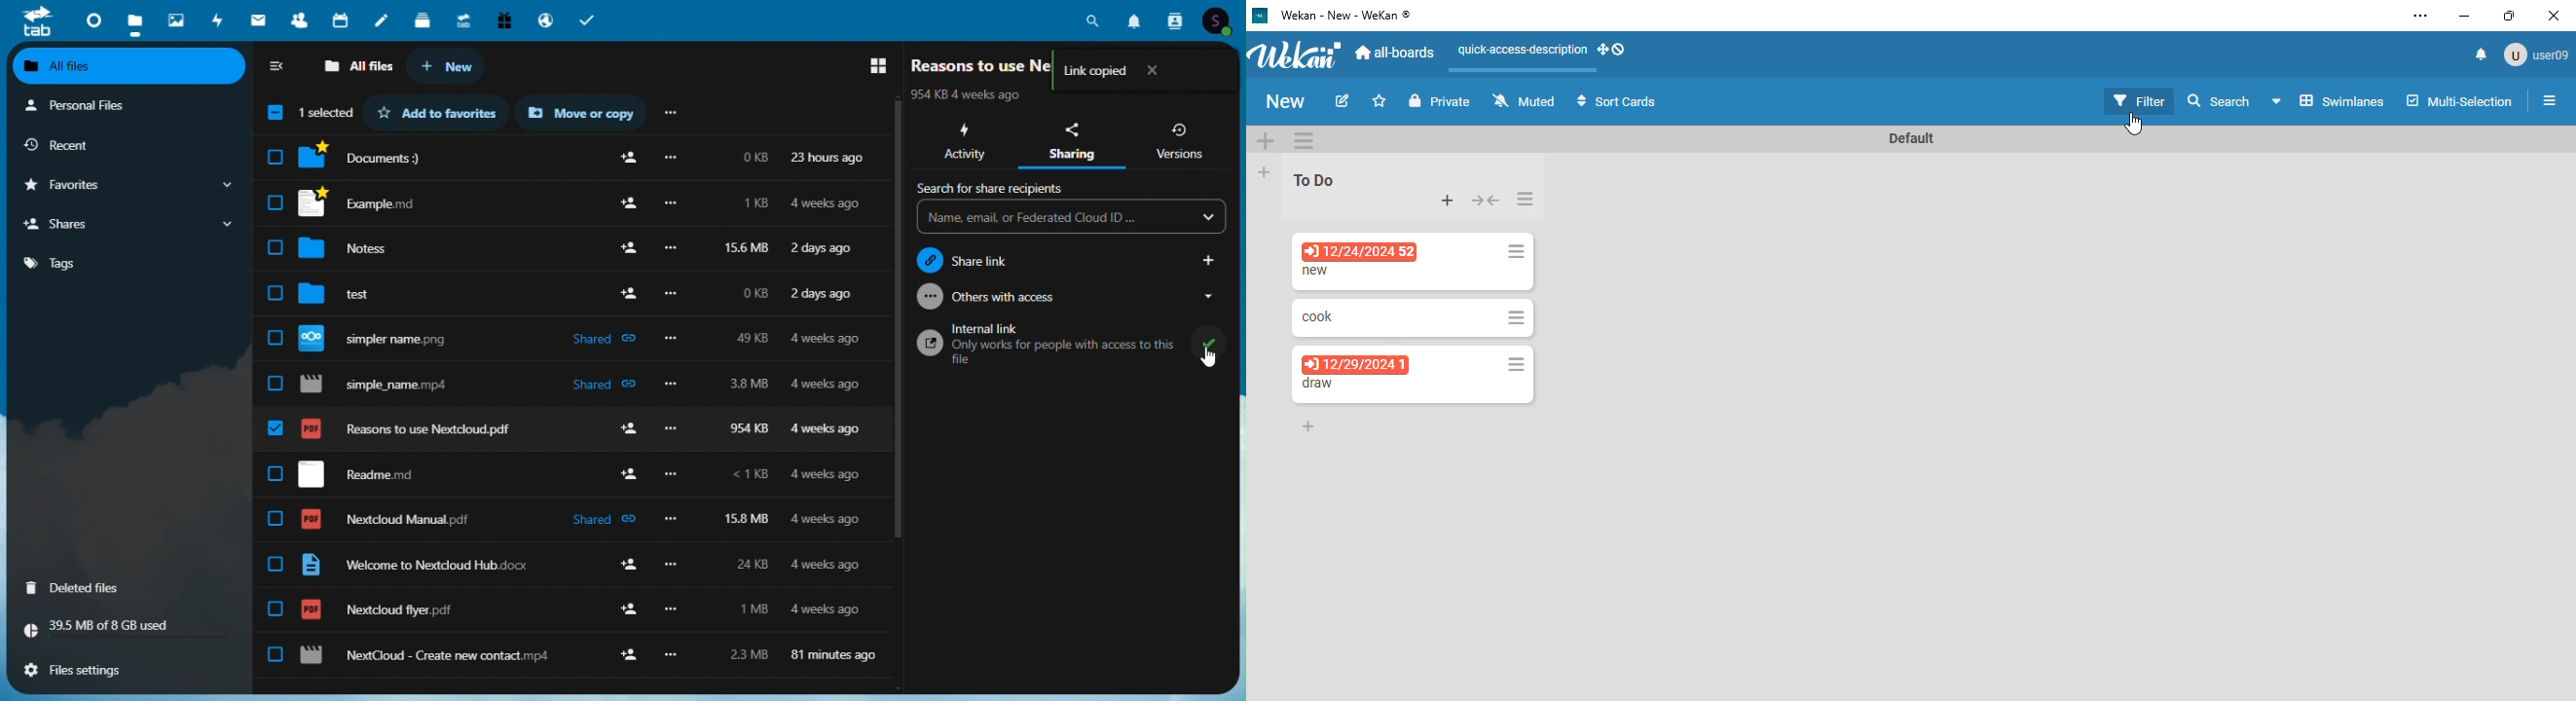  I want to click on example.md, so click(372, 203).